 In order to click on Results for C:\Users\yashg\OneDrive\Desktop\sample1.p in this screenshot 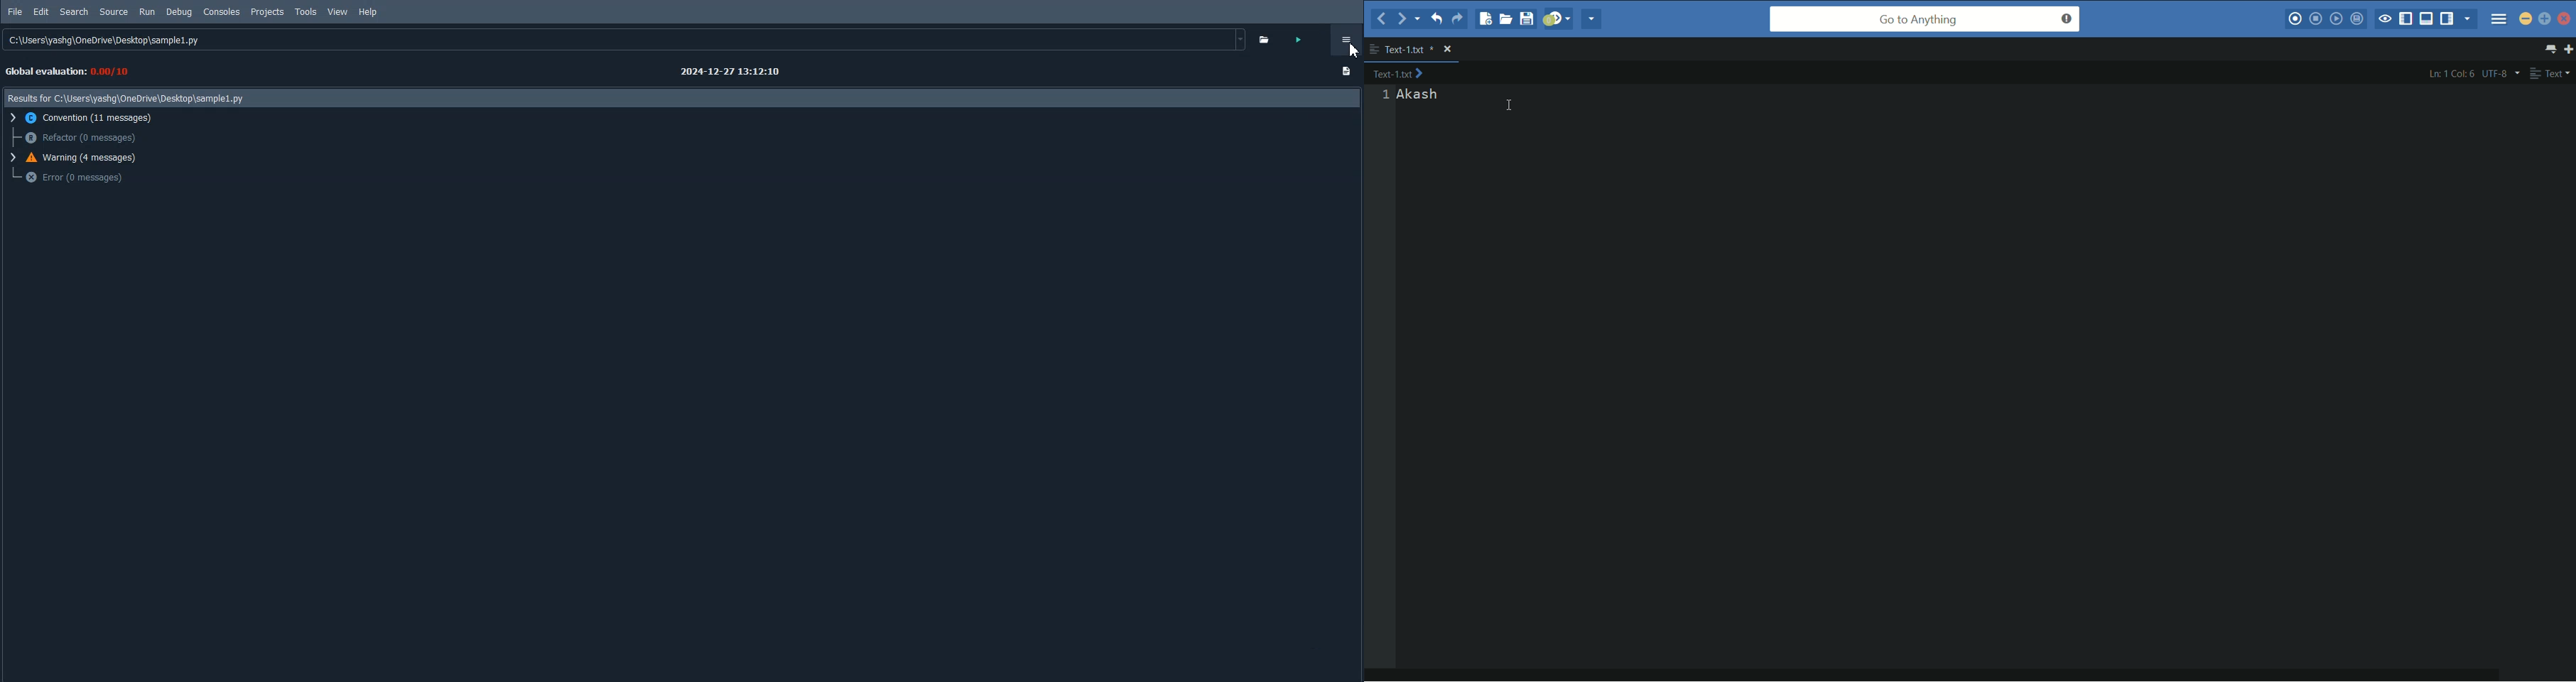, I will do `click(124, 100)`.